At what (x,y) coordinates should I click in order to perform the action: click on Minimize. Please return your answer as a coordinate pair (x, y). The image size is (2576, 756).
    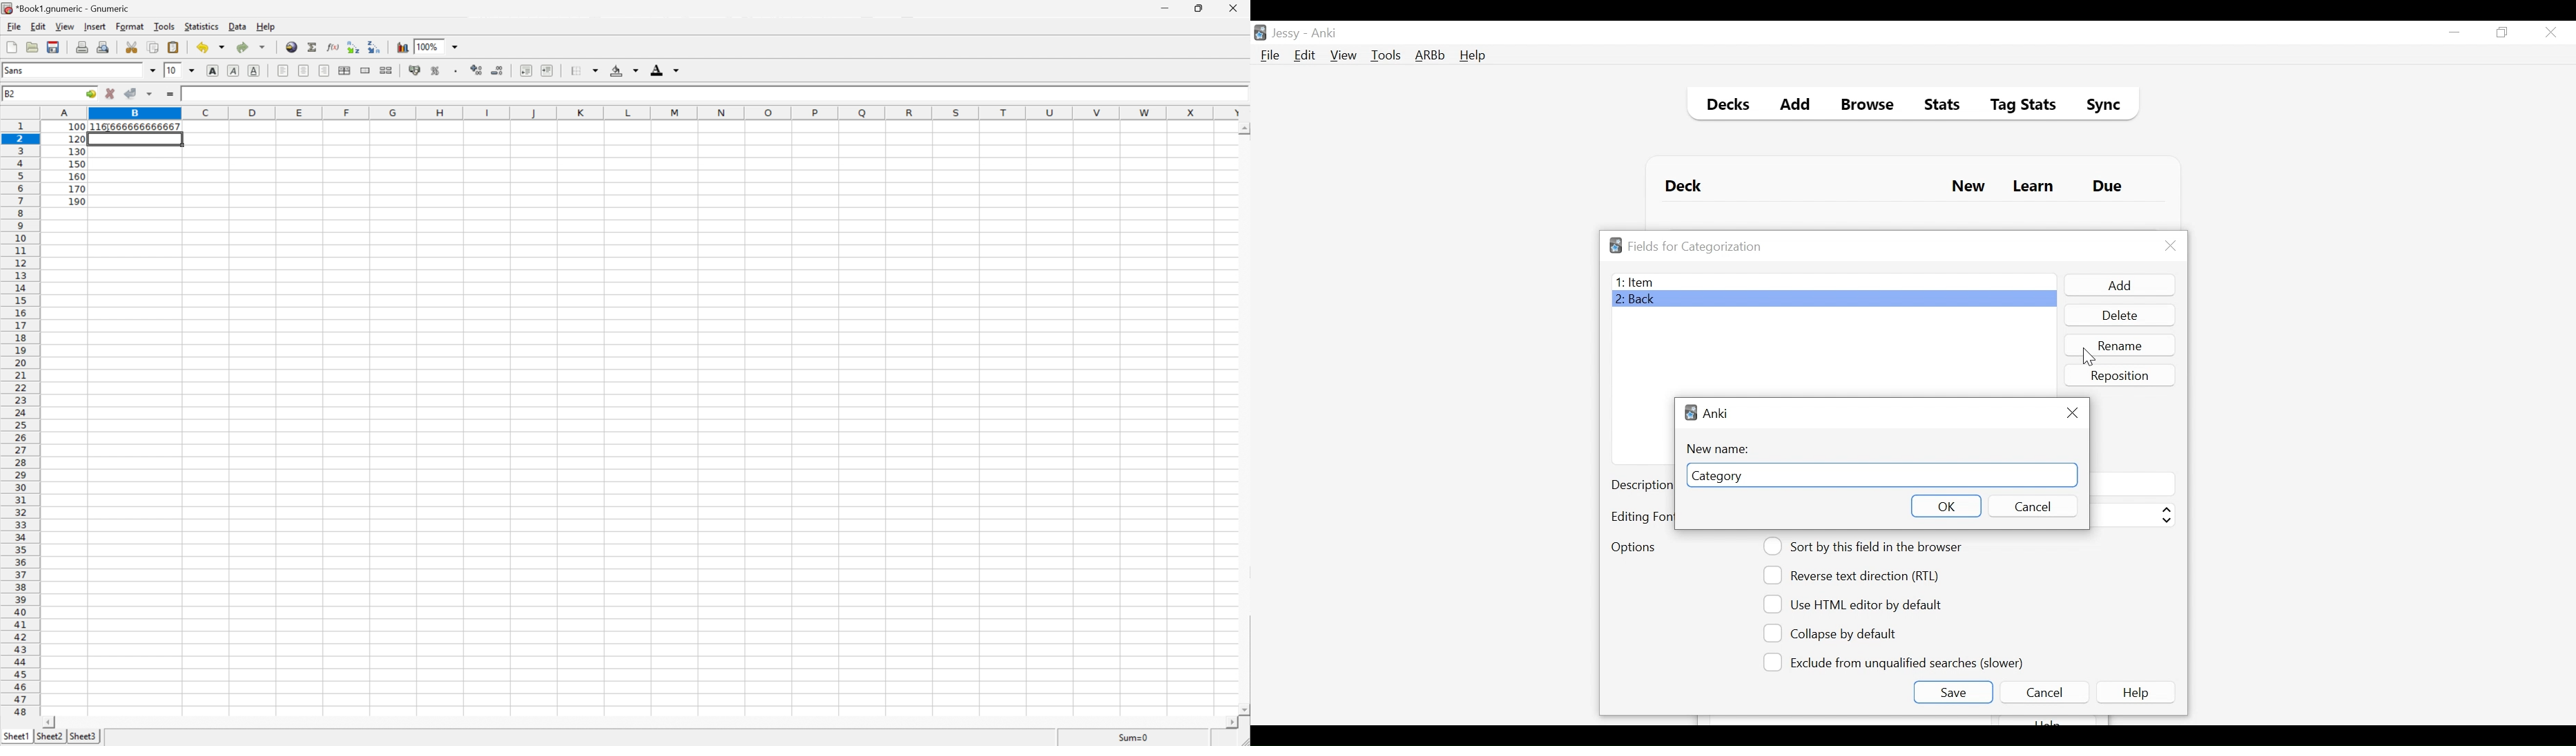
    Looking at the image, I should click on (1162, 7).